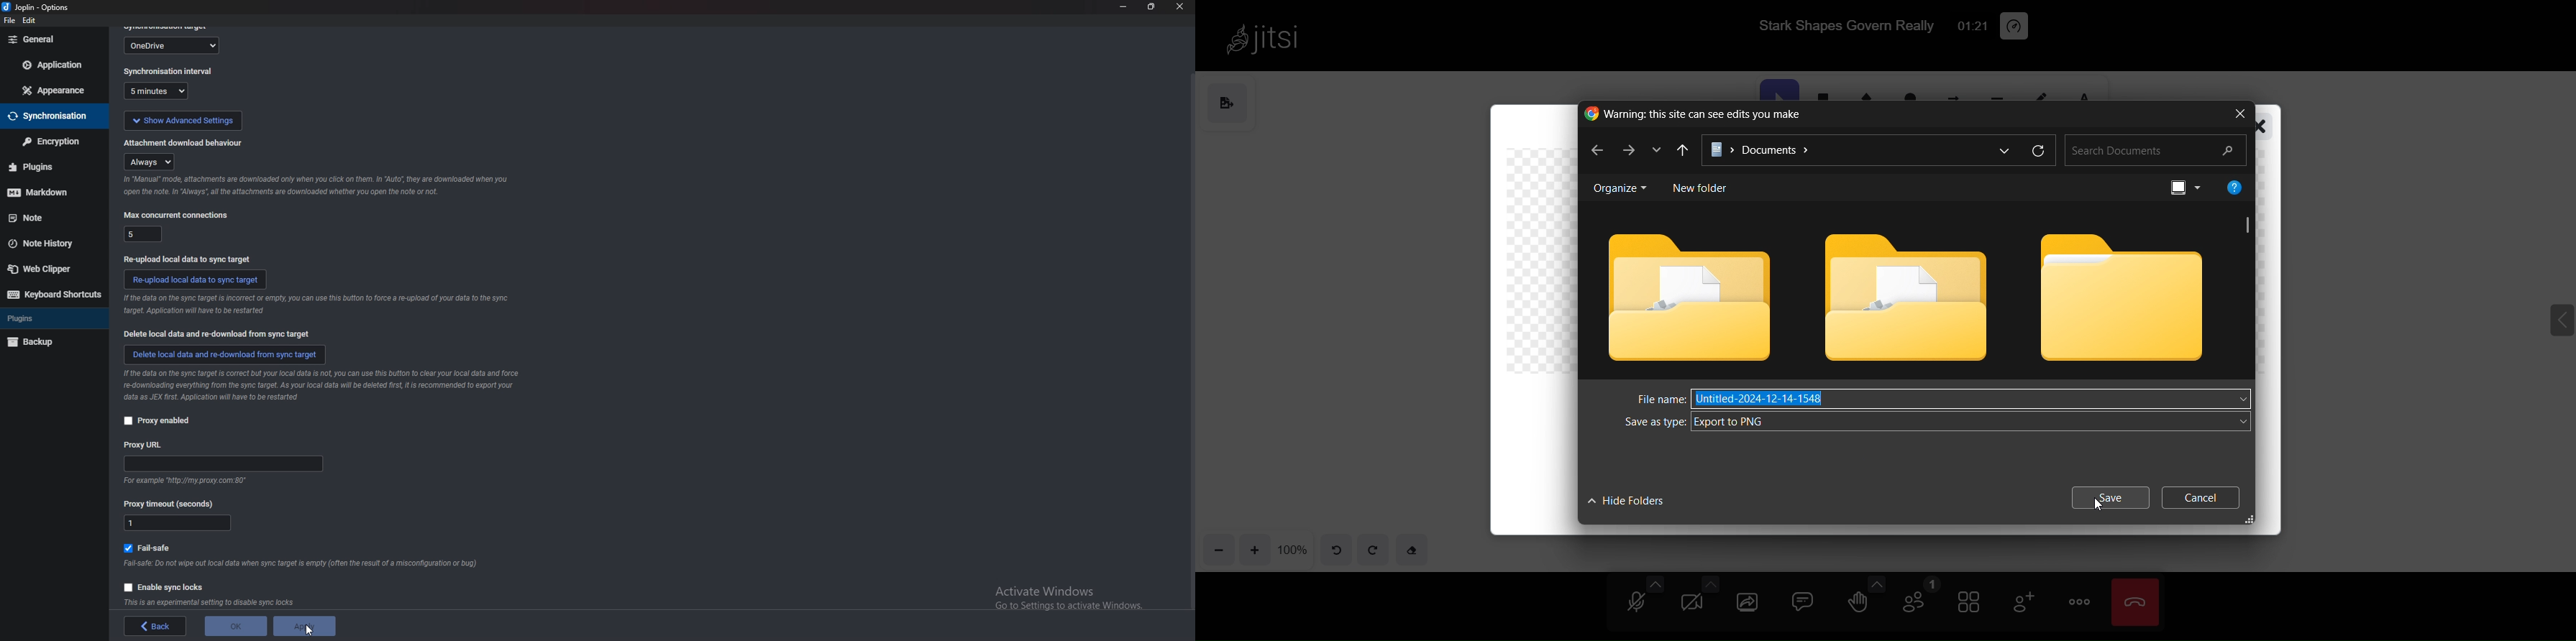 The height and width of the screenshot is (644, 2576). Describe the element at coordinates (1068, 595) in the screenshot. I see `Activate Windows` at that location.